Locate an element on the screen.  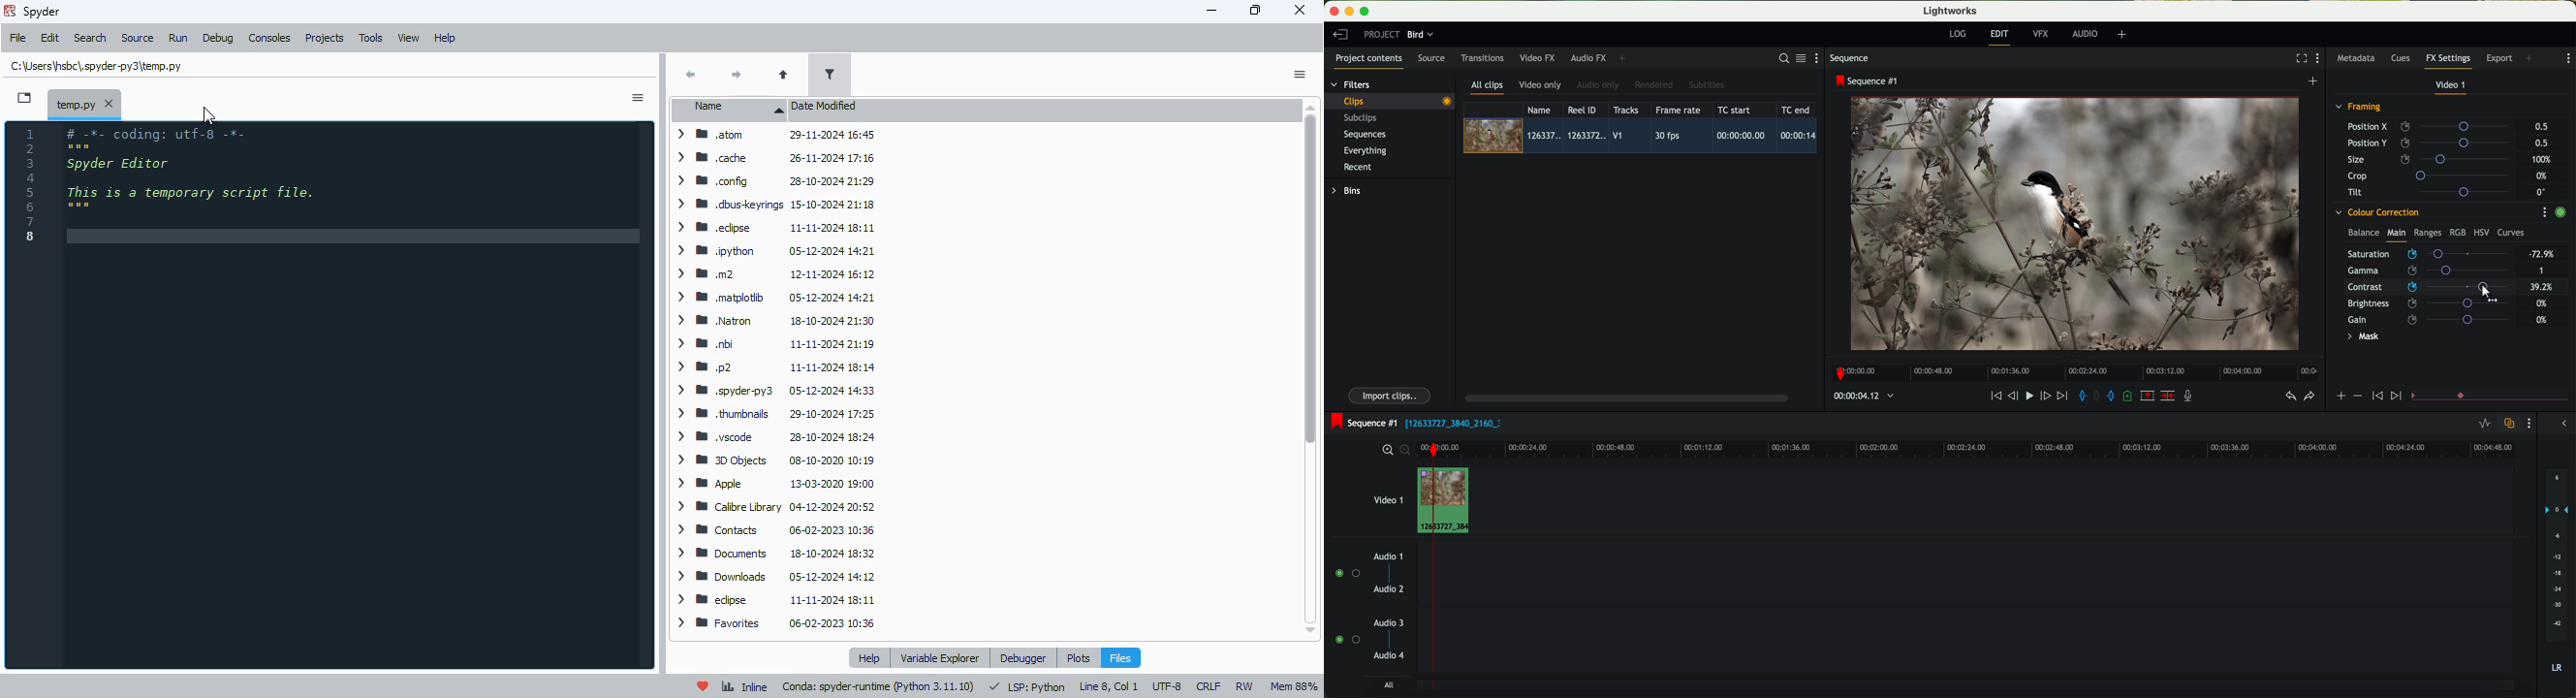
73.8% is located at coordinates (2542, 255).